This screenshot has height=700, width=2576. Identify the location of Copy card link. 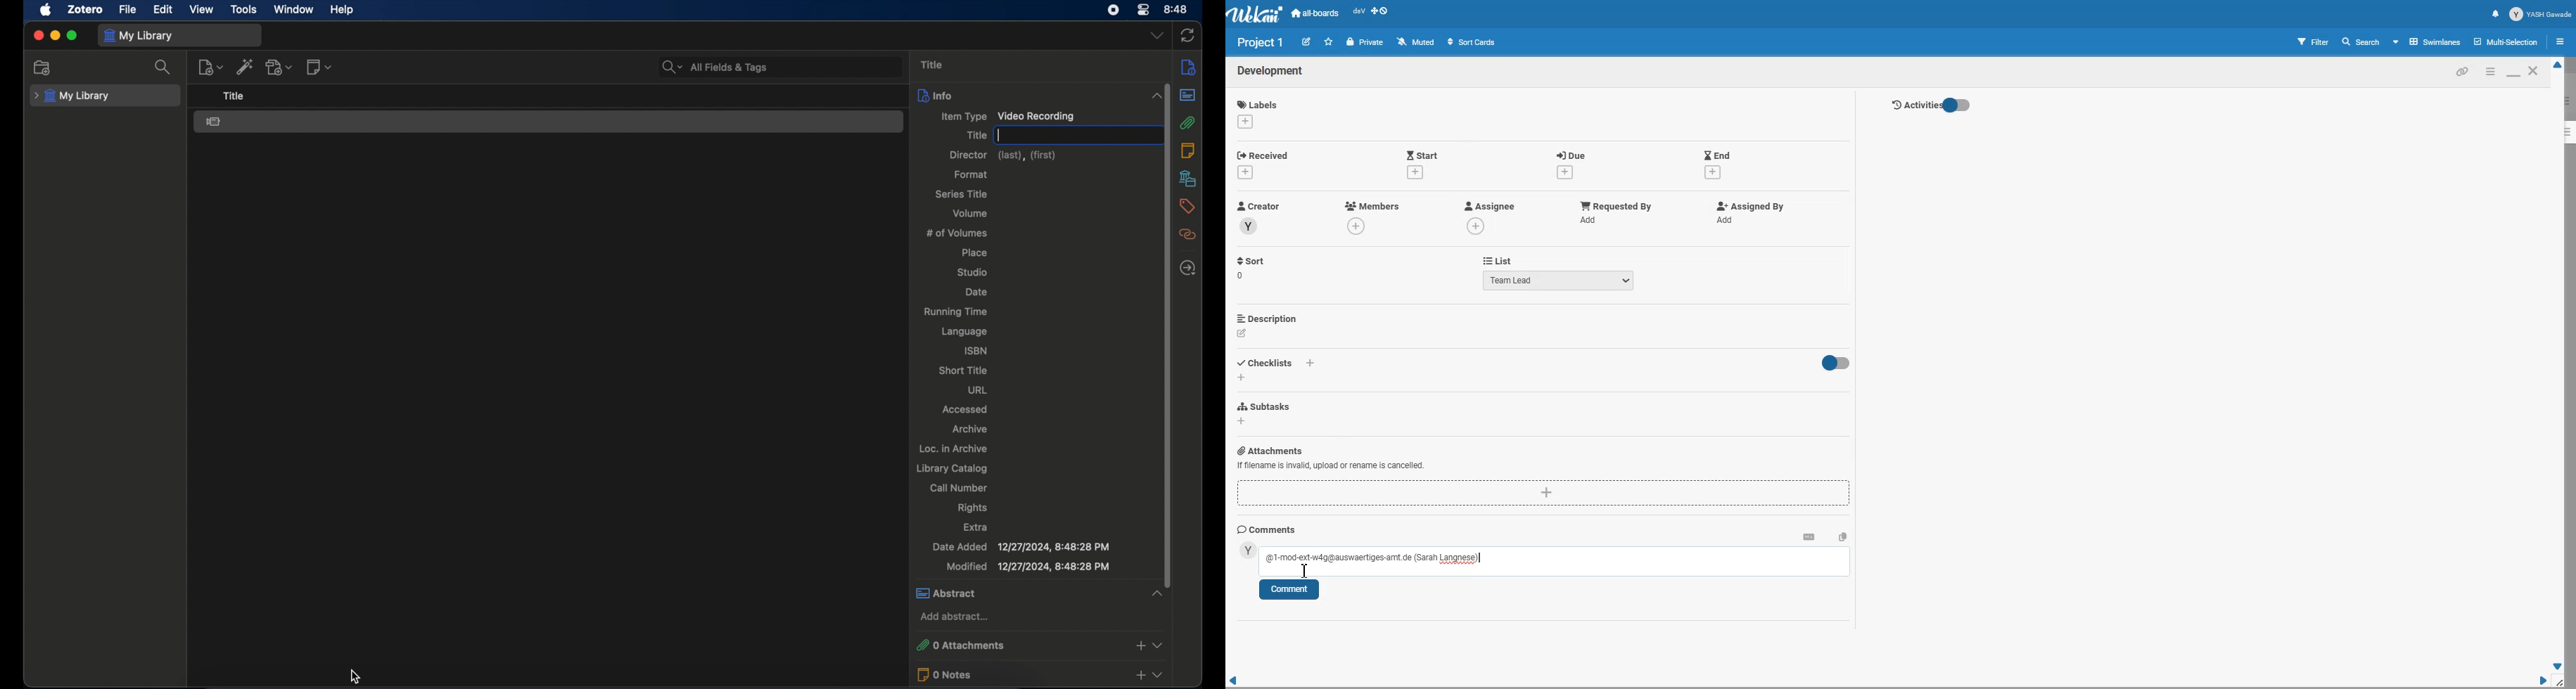
(2463, 71).